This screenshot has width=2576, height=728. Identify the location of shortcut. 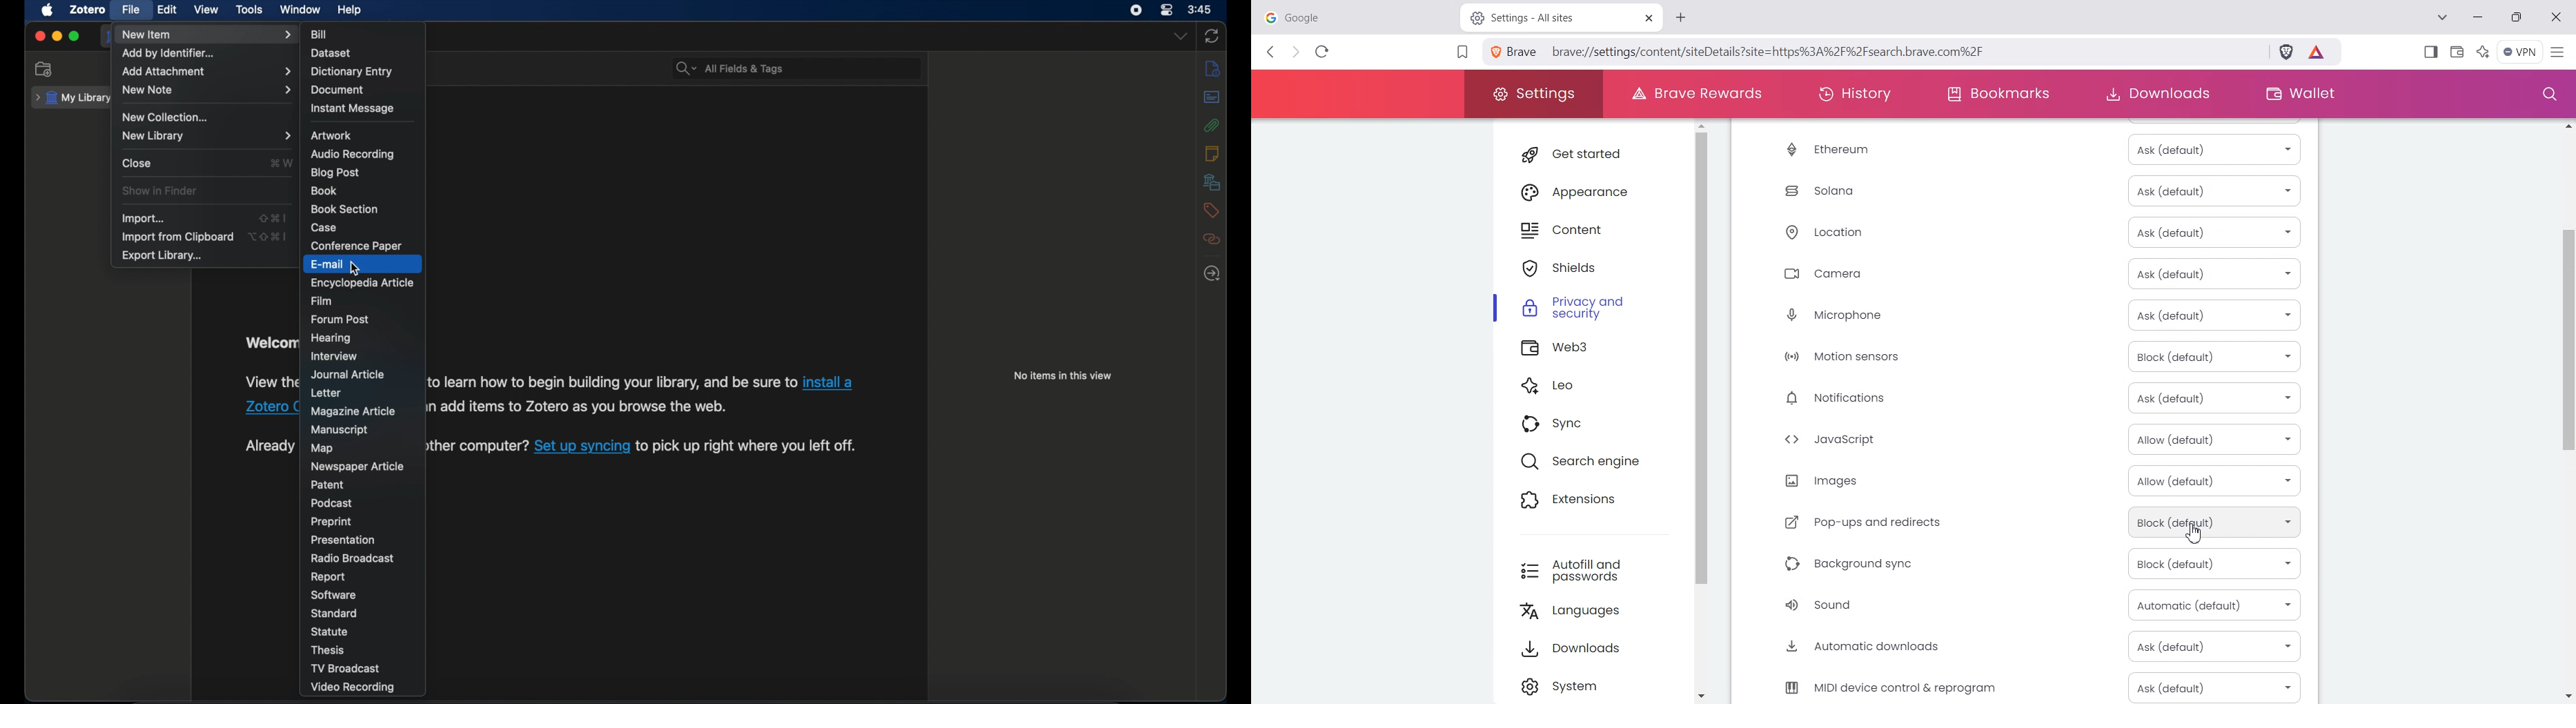
(274, 217).